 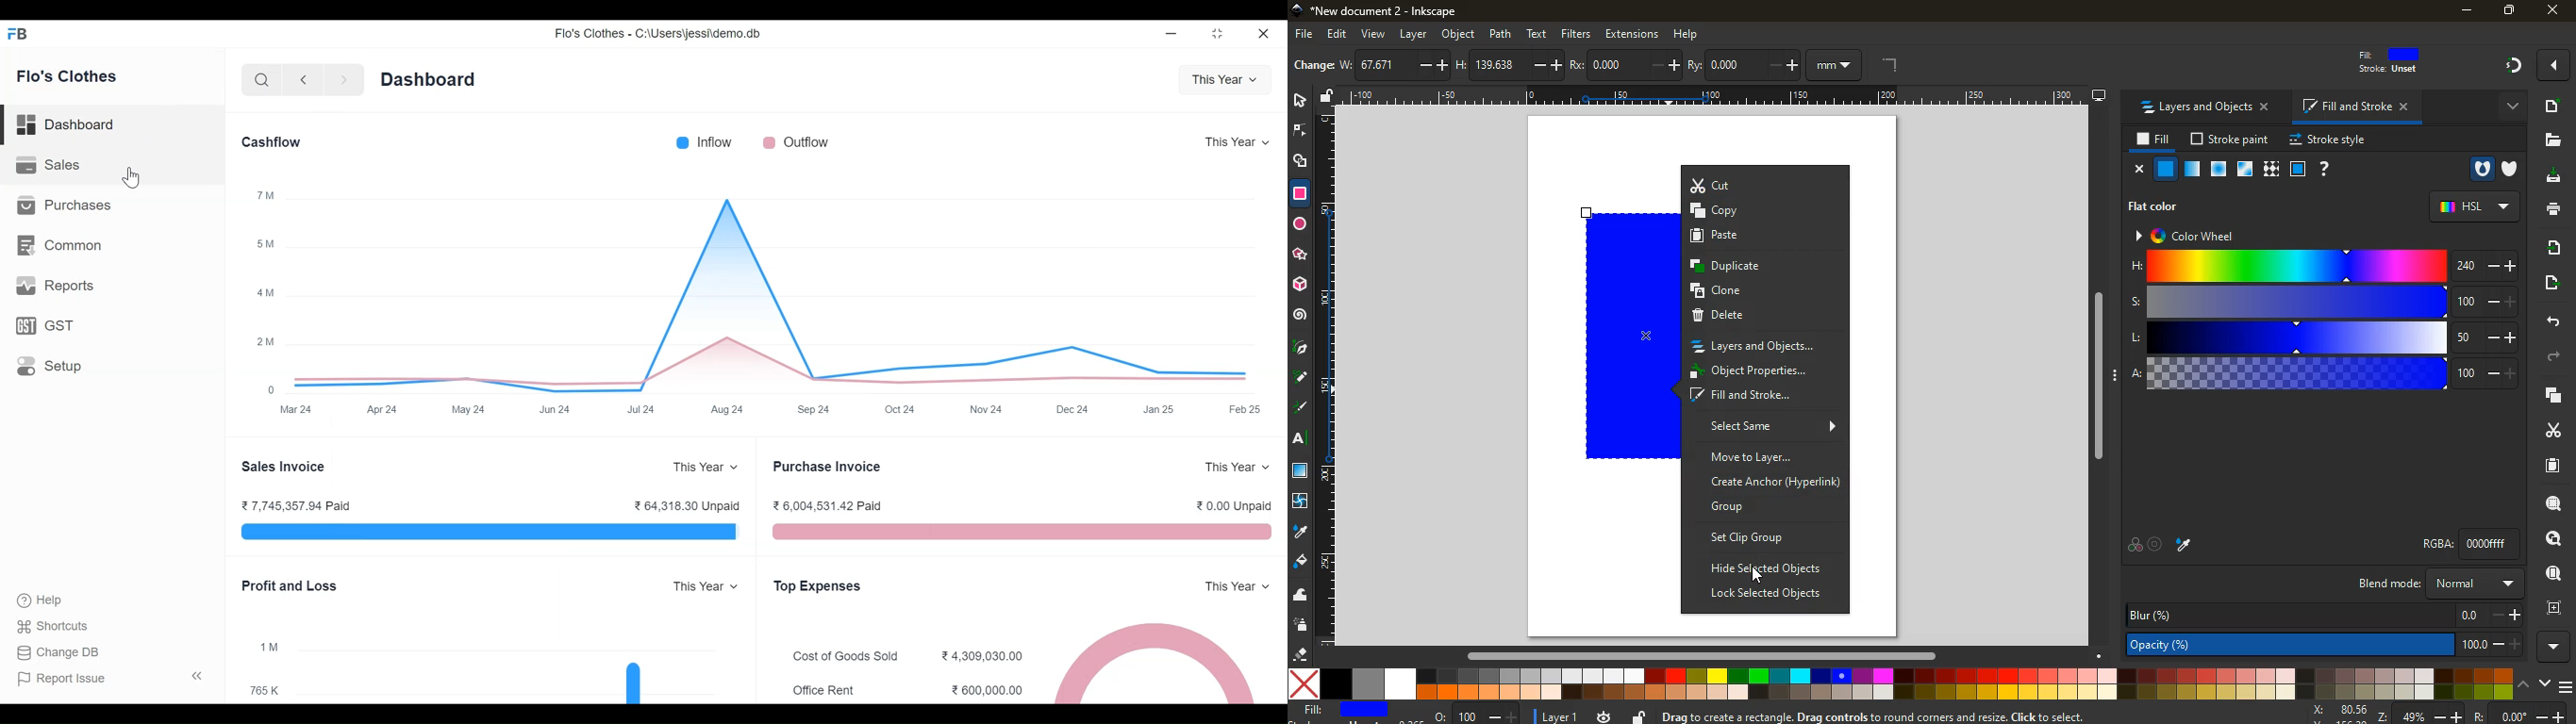 I want to click on Jun 24, so click(x=556, y=410).